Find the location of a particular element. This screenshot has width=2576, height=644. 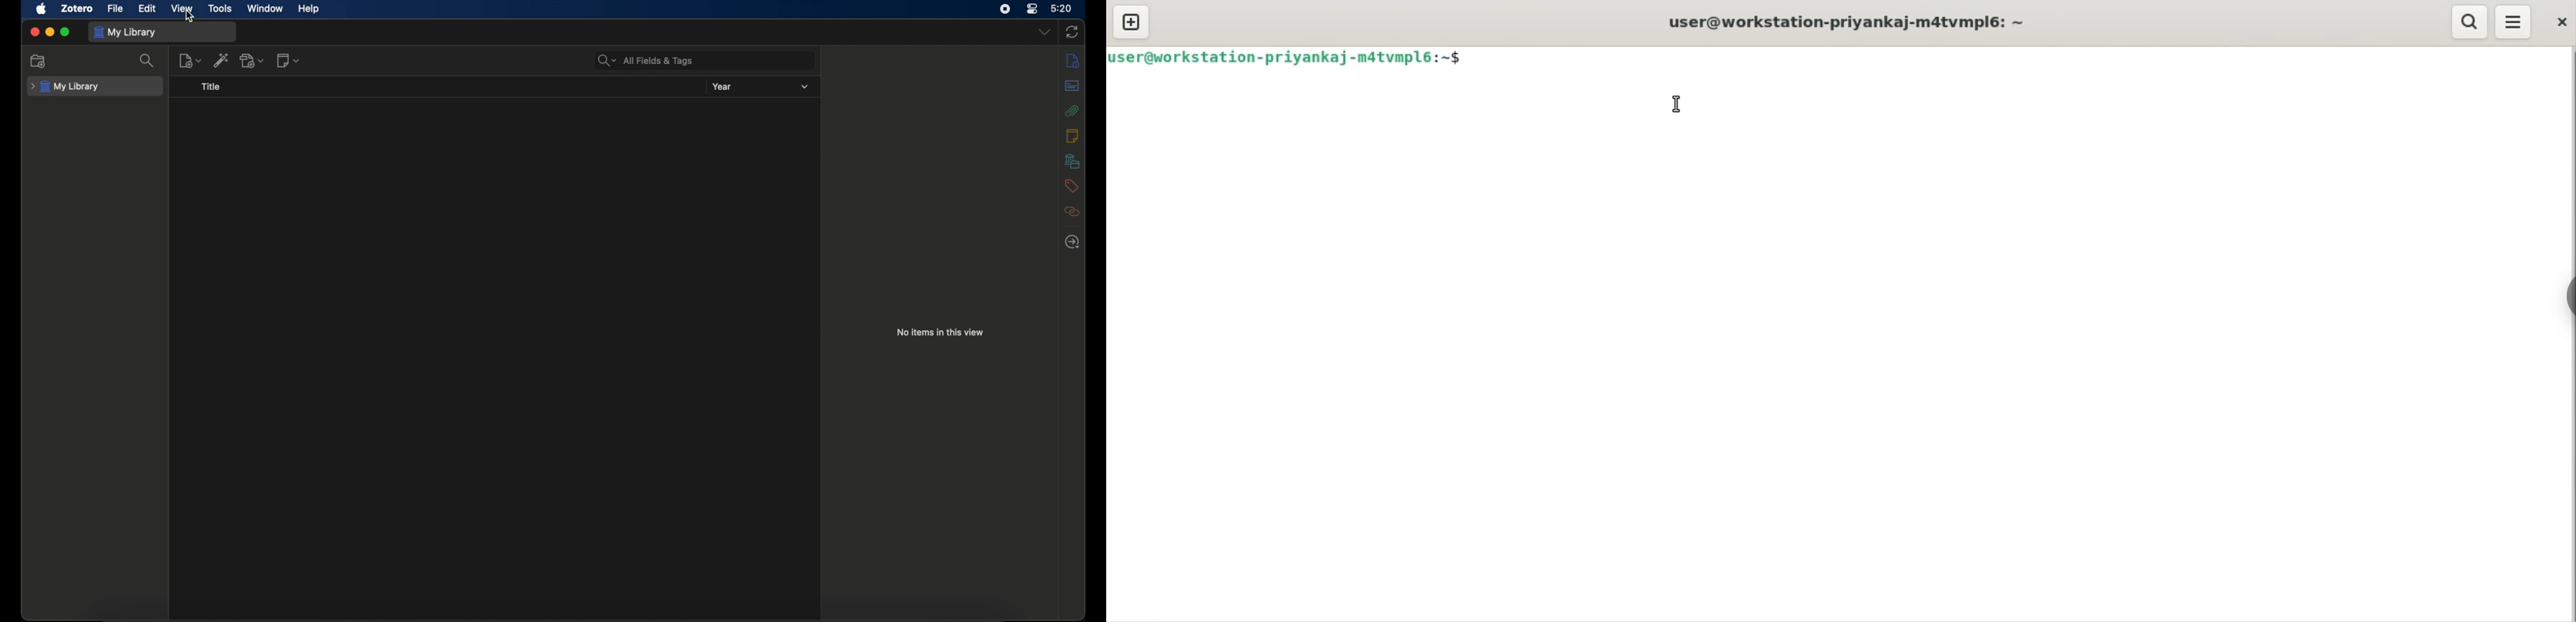

sync is located at coordinates (1072, 32).